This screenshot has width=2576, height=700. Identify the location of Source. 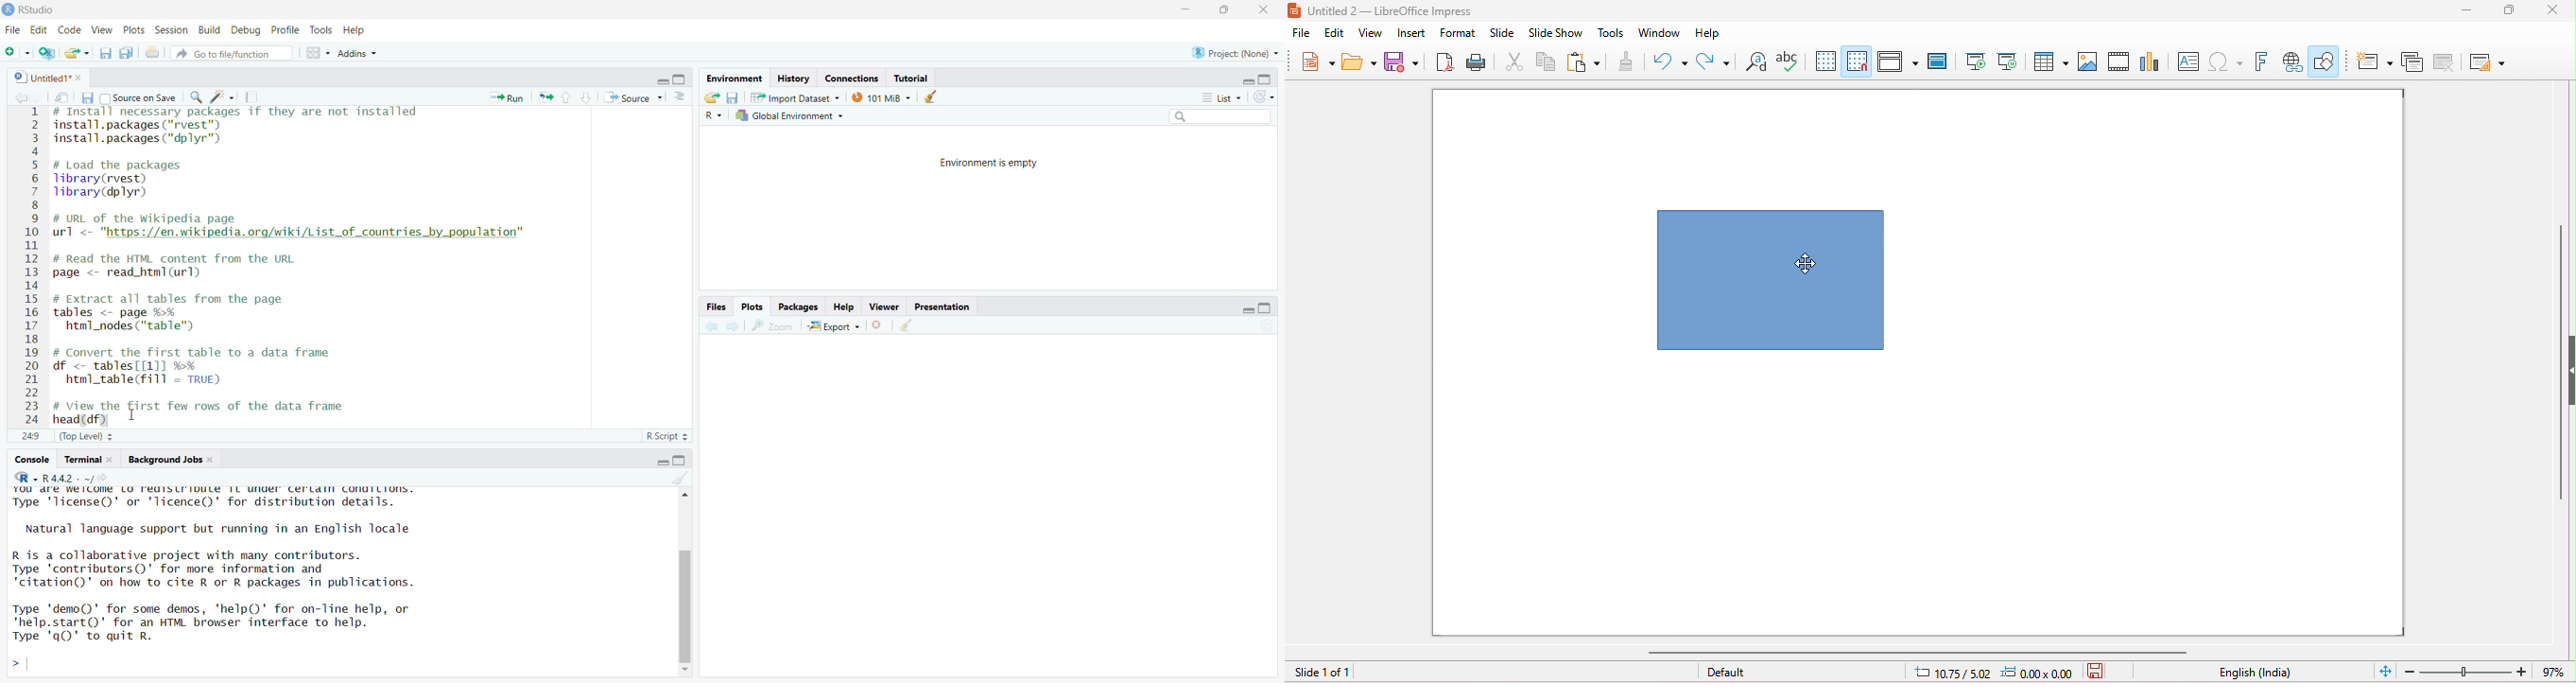
(633, 97).